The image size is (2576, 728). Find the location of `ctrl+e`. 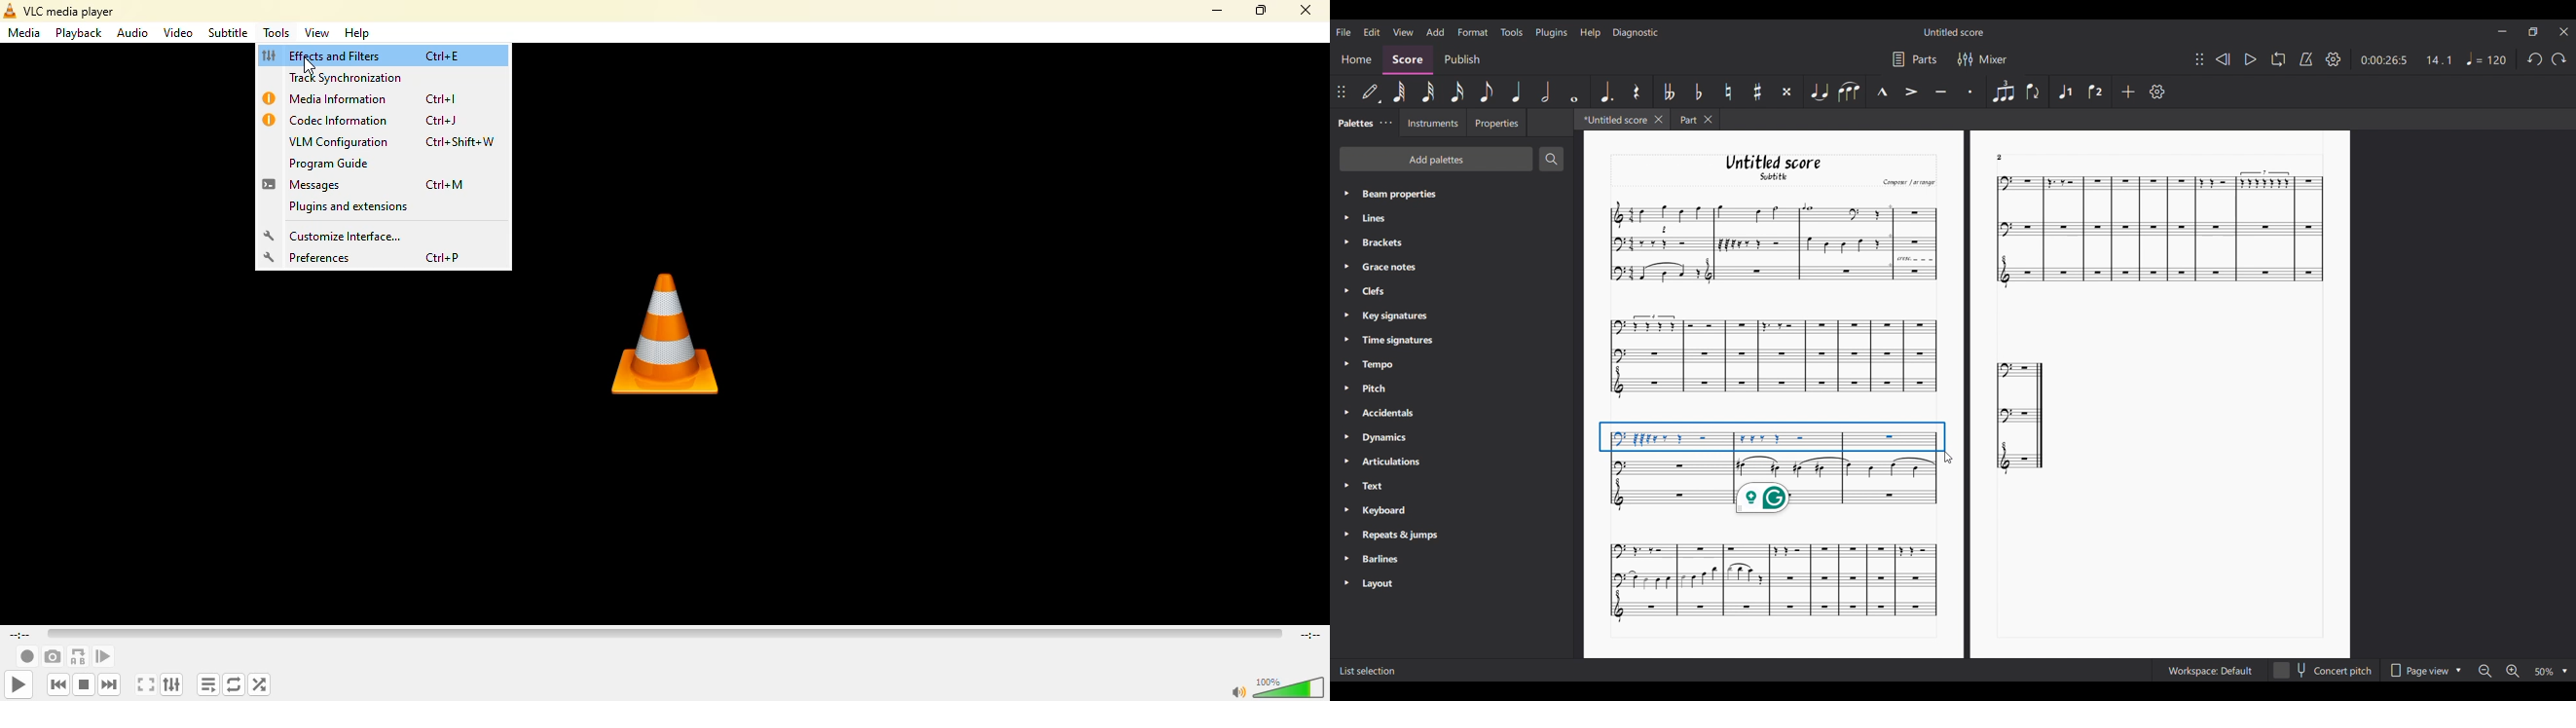

ctrl+e is located at coordinates (450, 56).